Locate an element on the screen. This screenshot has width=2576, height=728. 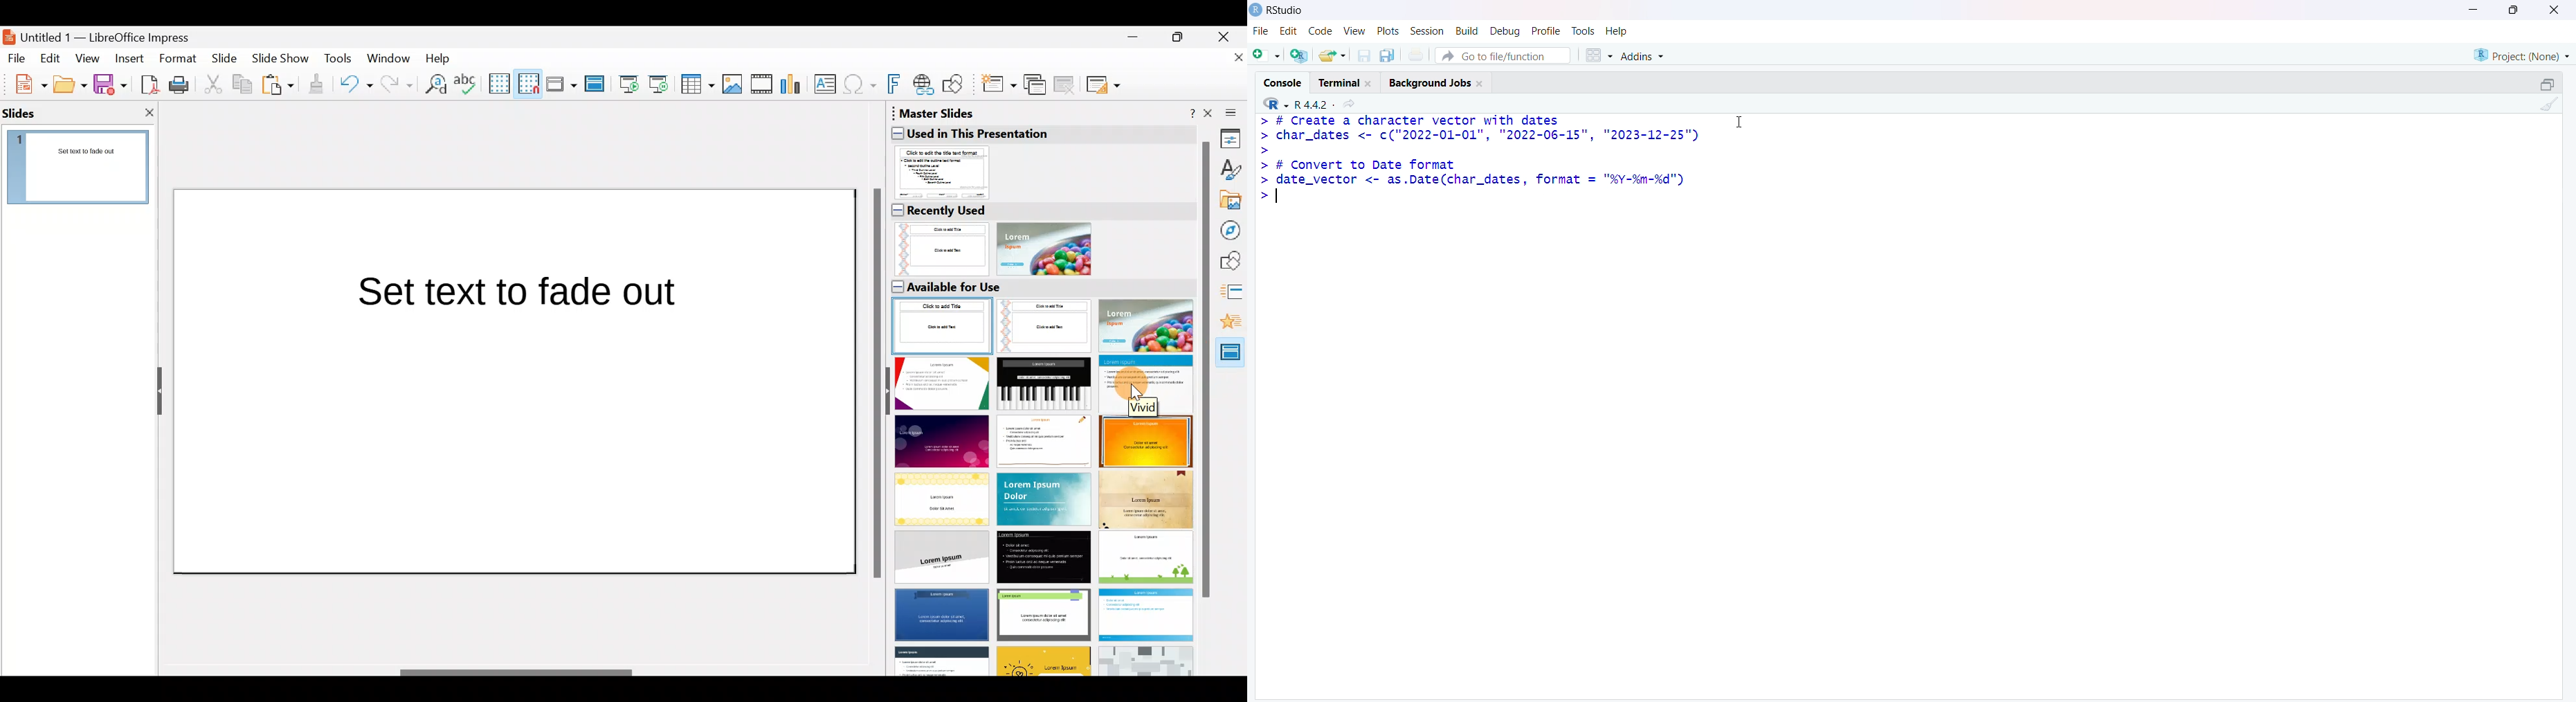
Save all open documents (Ctrl + Alt + S) is located at coordinates (1391, 54).